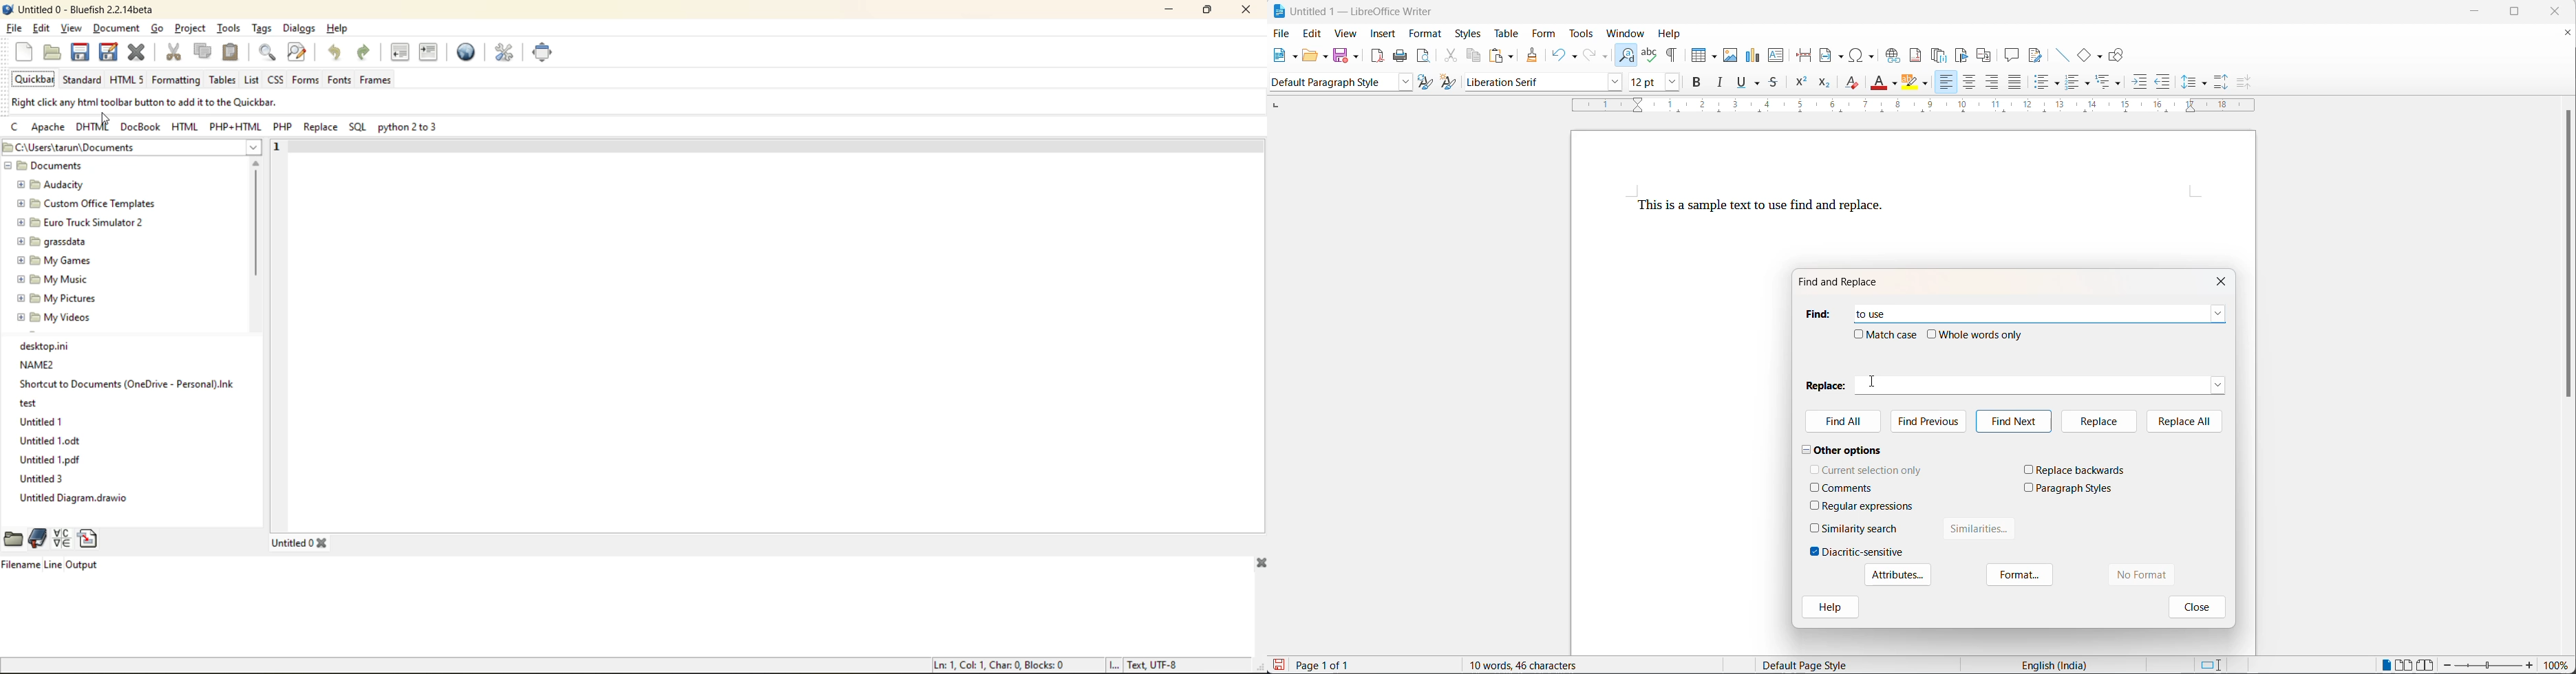 Image resolution: width=2576 pixels, height=700 pixels. Describe the element at coordinates (190, 30) in the screenshot. I see `project` at that location.